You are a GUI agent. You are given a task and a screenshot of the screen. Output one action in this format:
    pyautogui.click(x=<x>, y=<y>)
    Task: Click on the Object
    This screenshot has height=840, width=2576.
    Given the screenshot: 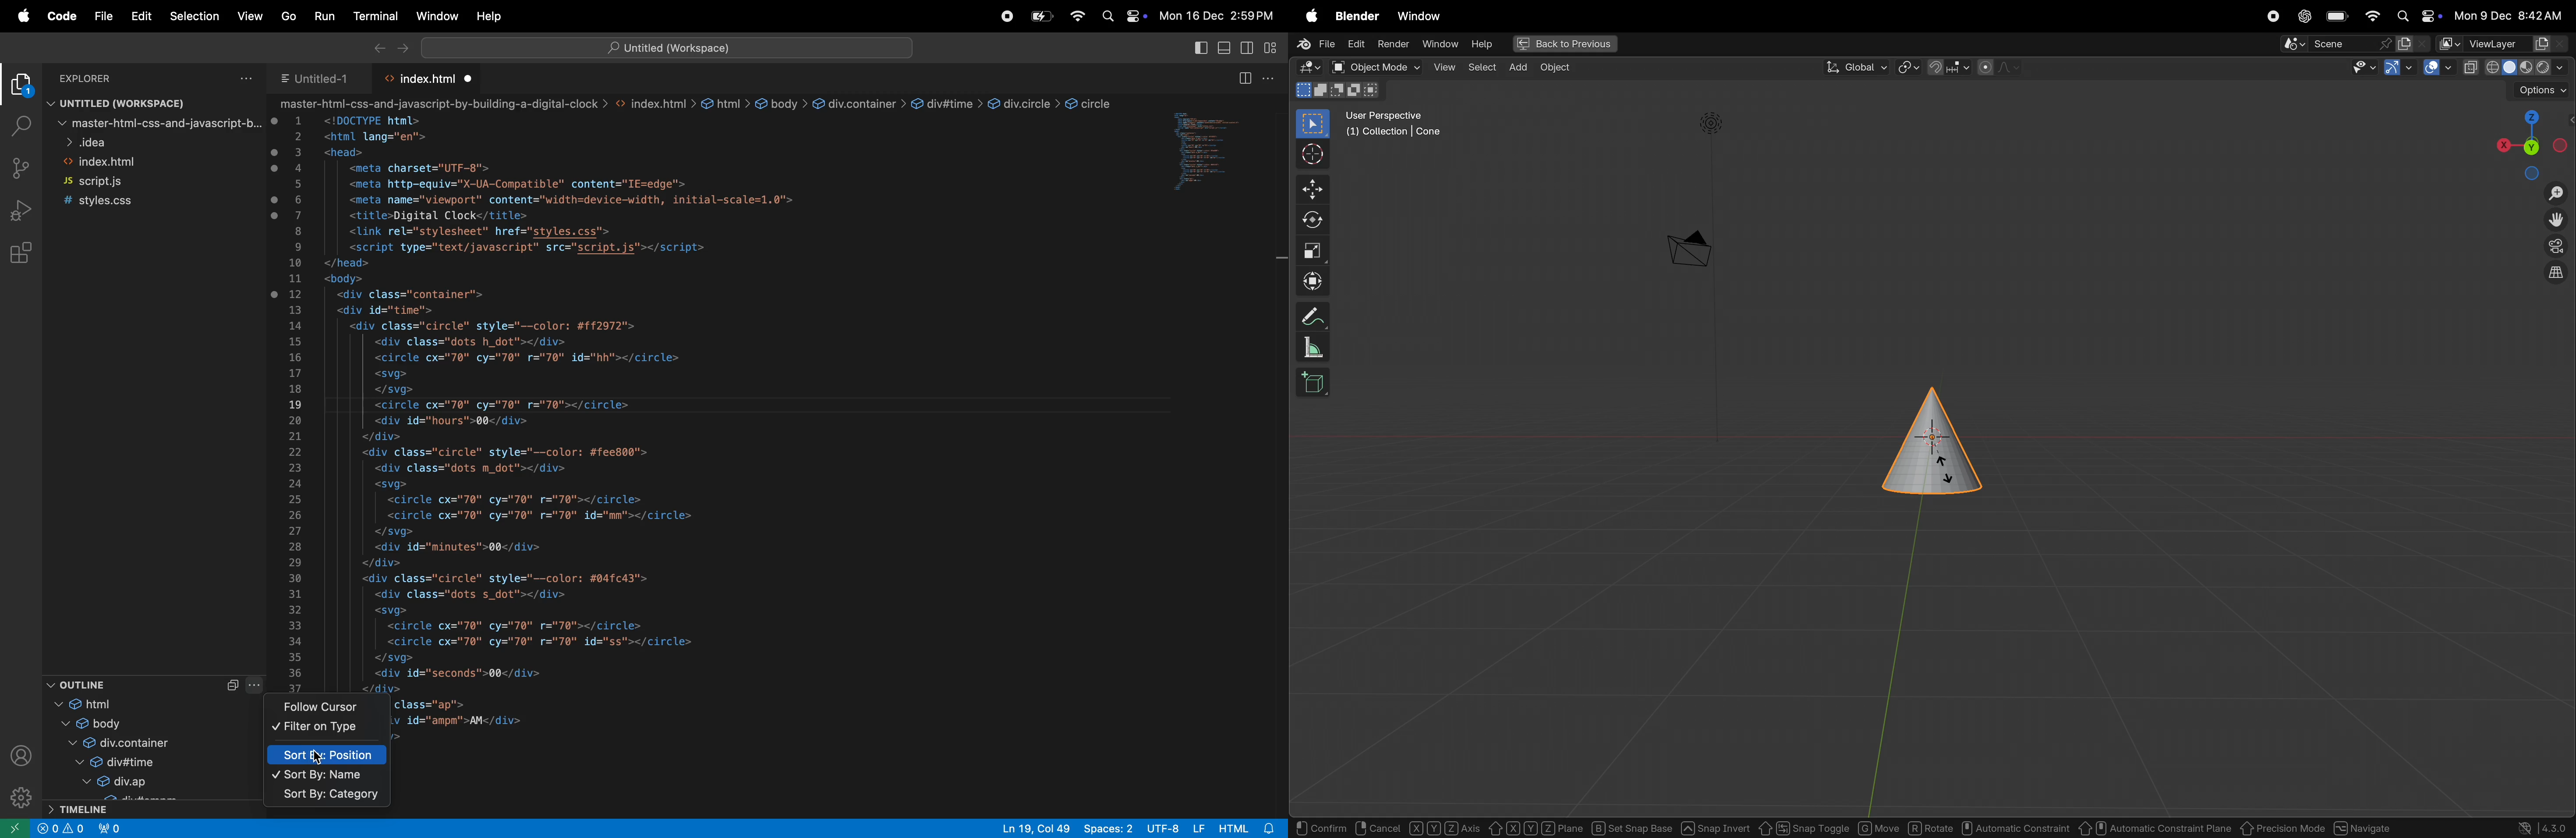 What is the action you would take?
    pyautogui.click(x=1558, y=67)
    